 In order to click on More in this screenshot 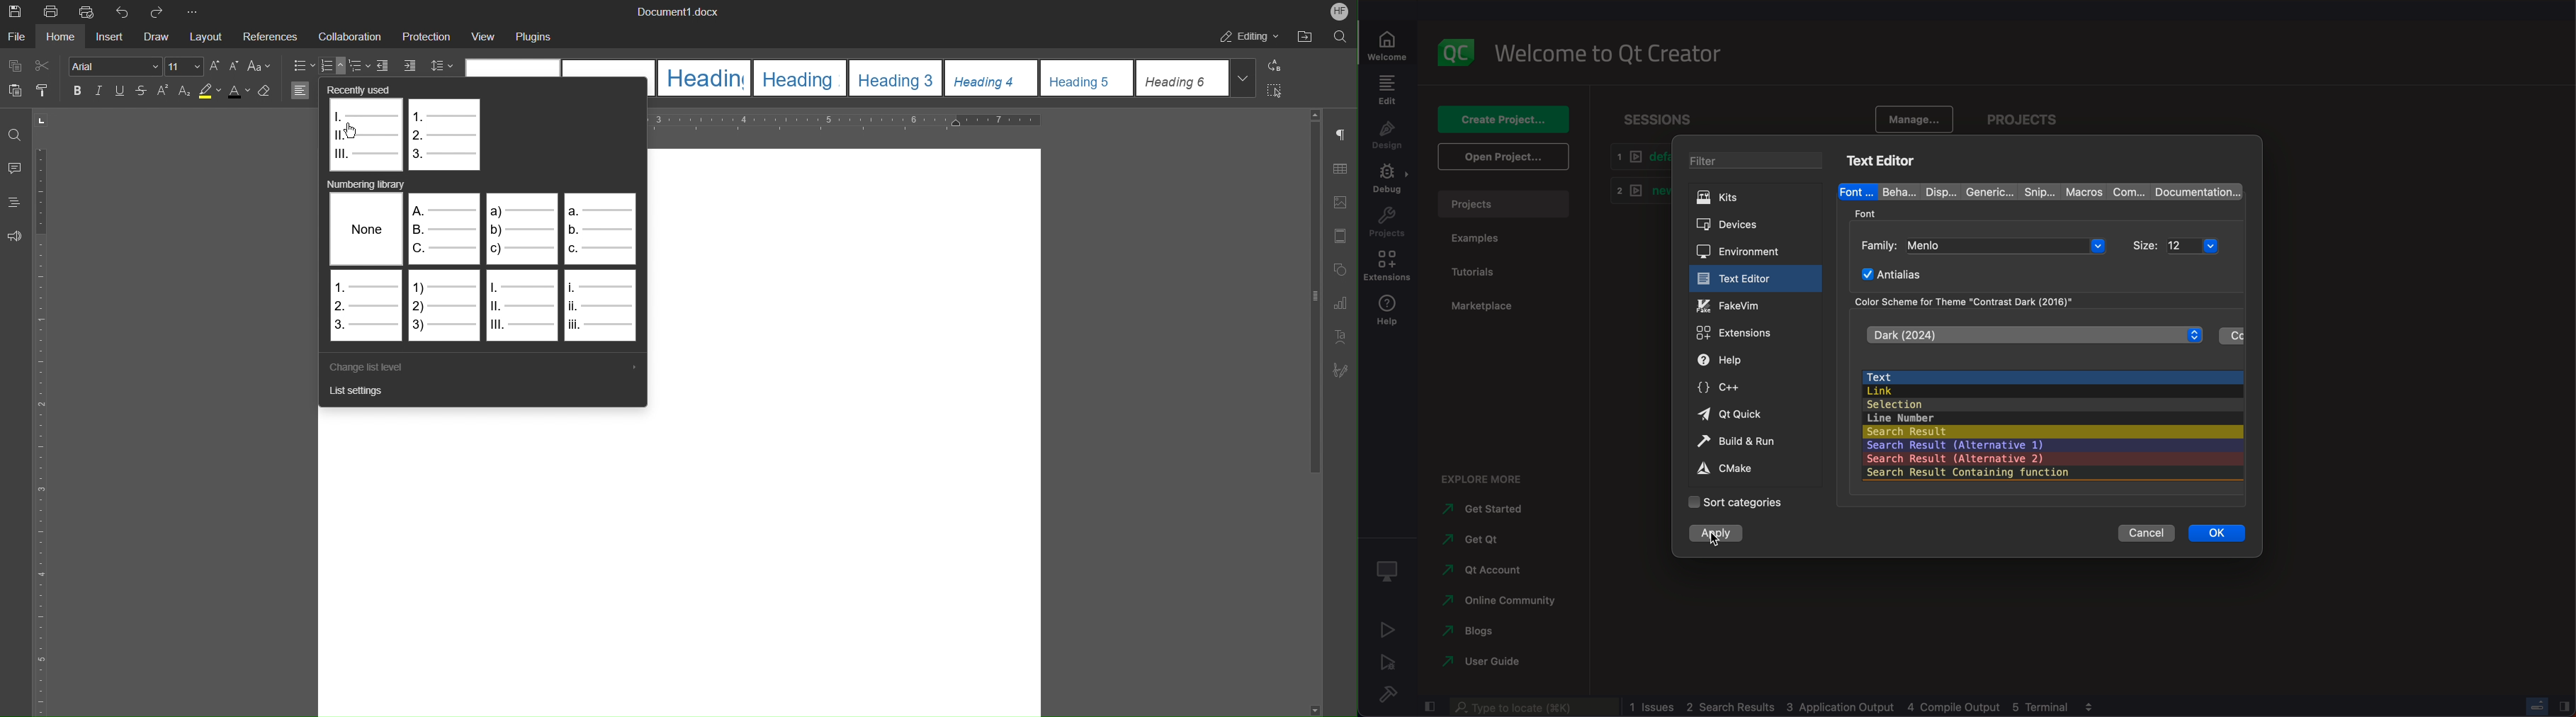, I will do `click(192, 12)`.